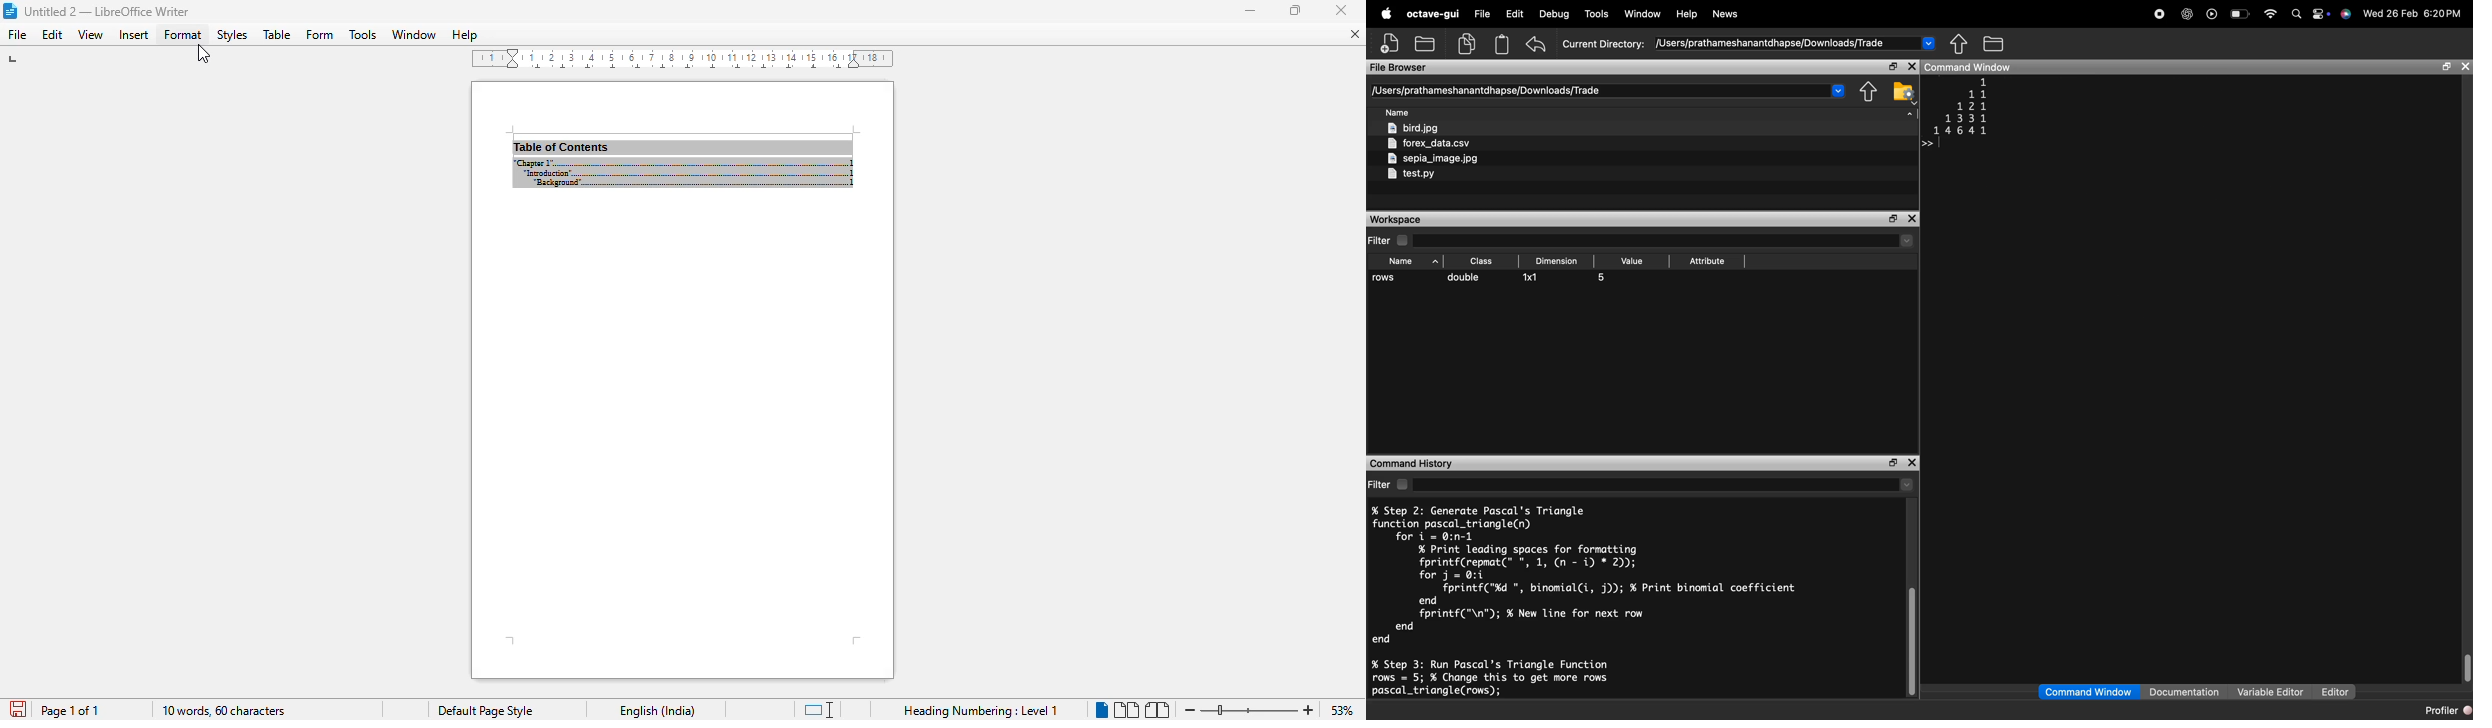 The width and height of the screenshot is (2492, 728). What do you see at coordinates (1532, 278) in the screenshot?
I see `1x1` at bounding box center [1532, 278].